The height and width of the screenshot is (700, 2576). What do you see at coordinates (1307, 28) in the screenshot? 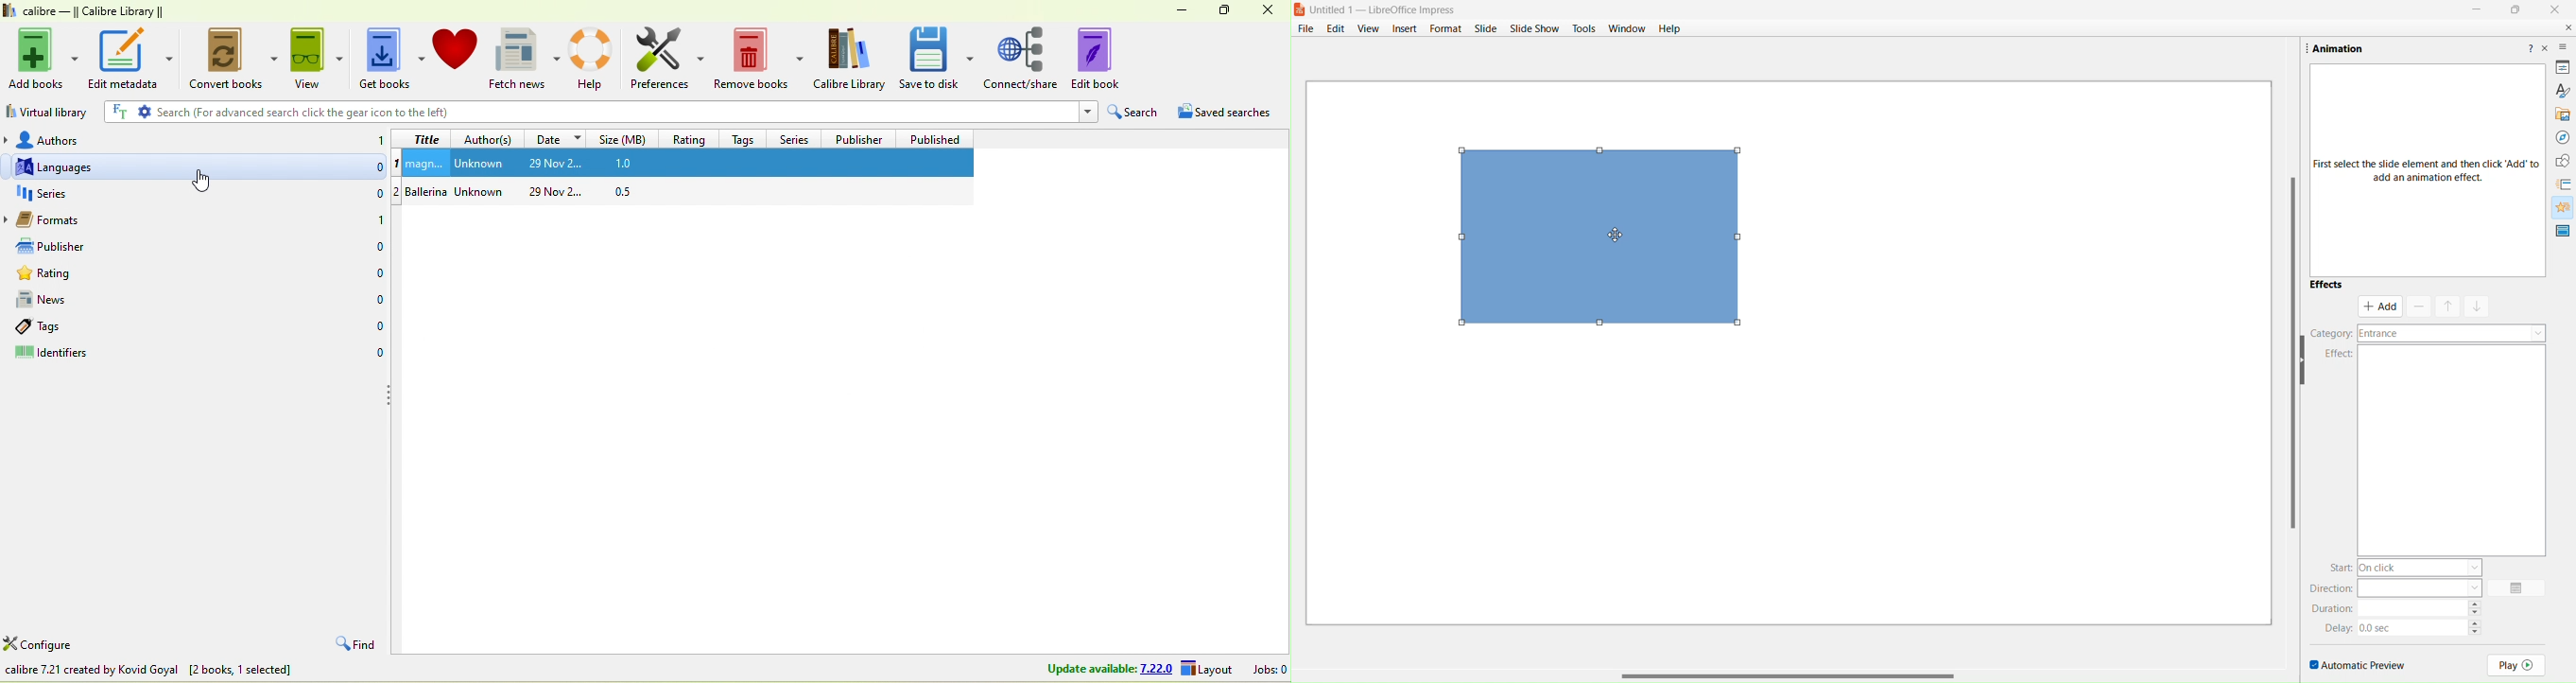
I see `file` at bounding box center [1307, 28].